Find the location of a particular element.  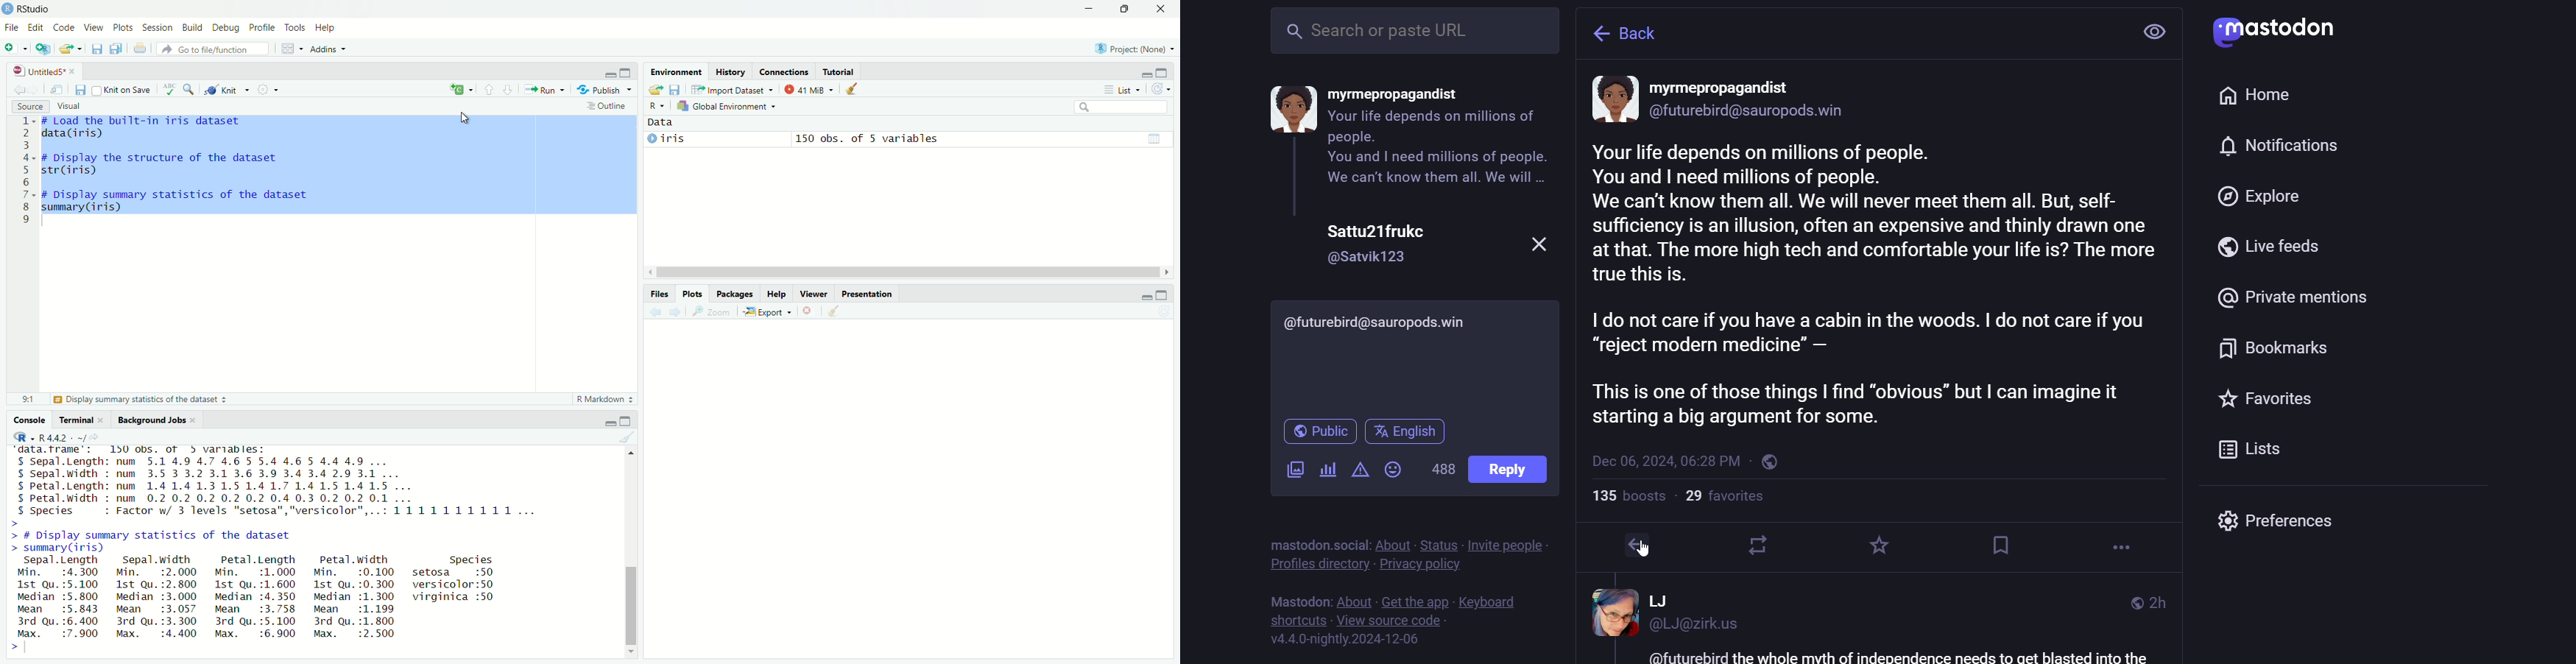

about is located at coordinates (1394, 545).